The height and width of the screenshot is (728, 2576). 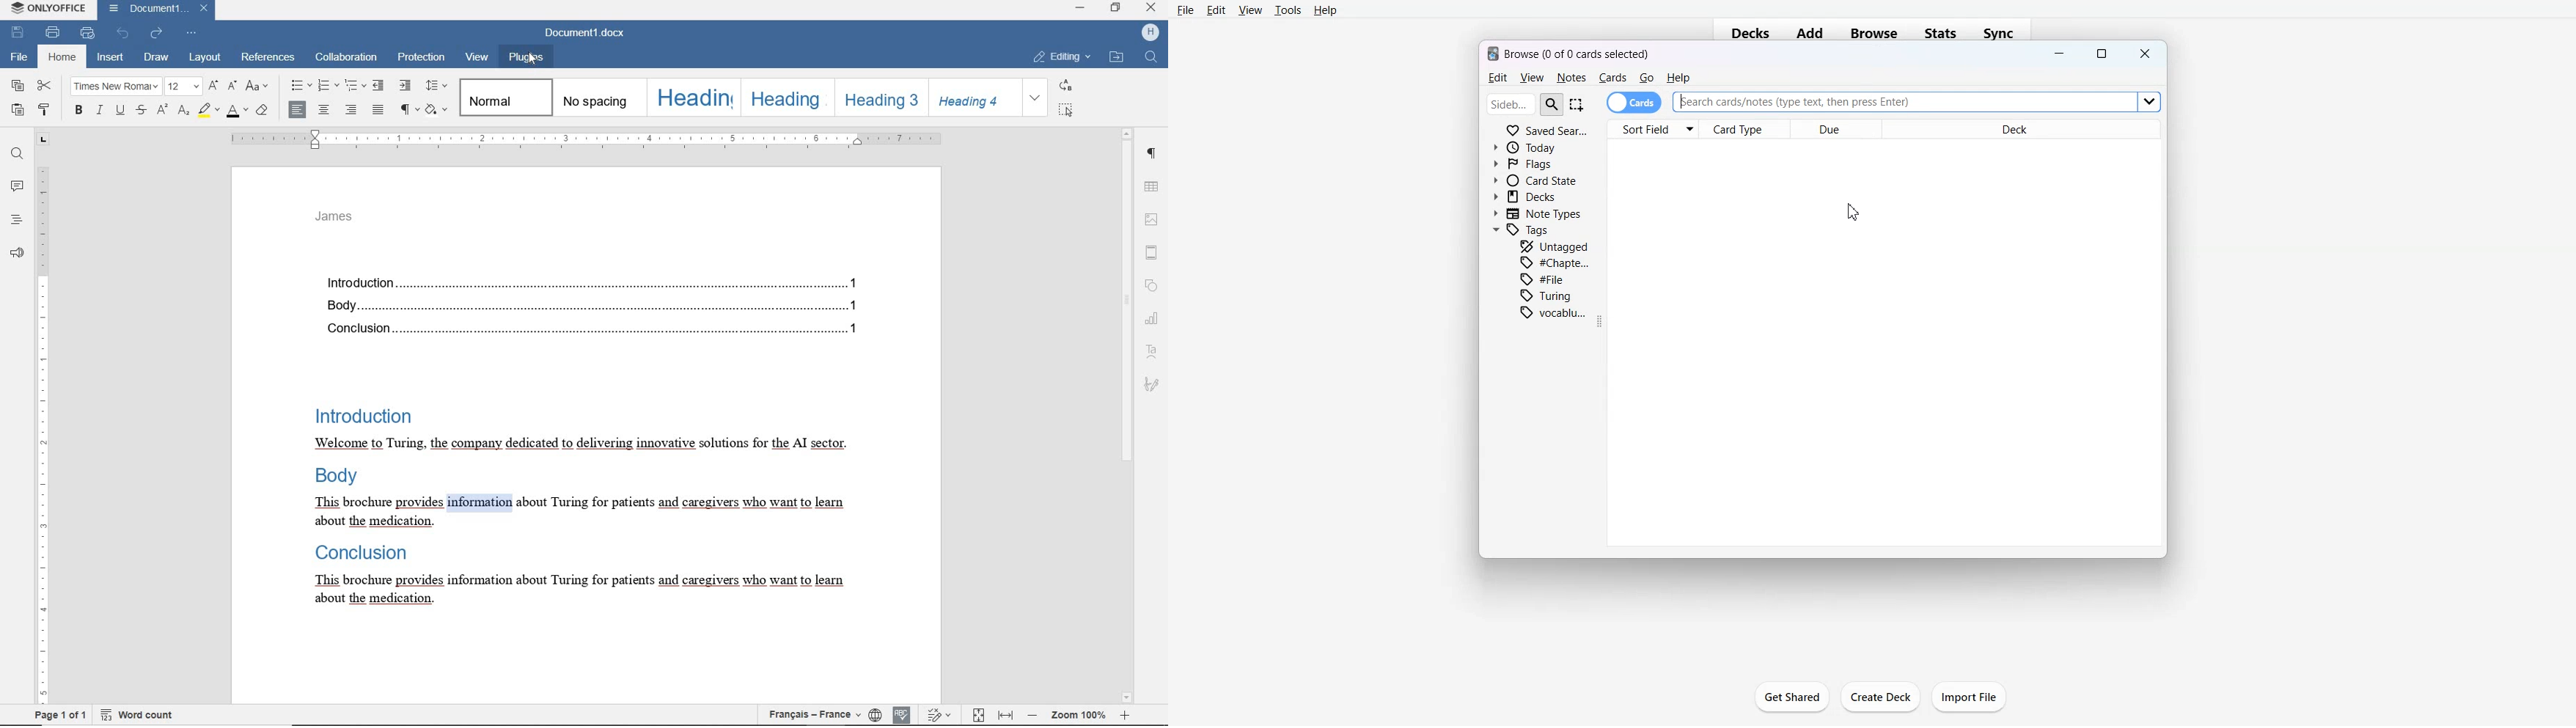 What do you see at coordinates (786, 97) in the screenshot?
I see `HEADING 2` at bounding box center [786, 97].